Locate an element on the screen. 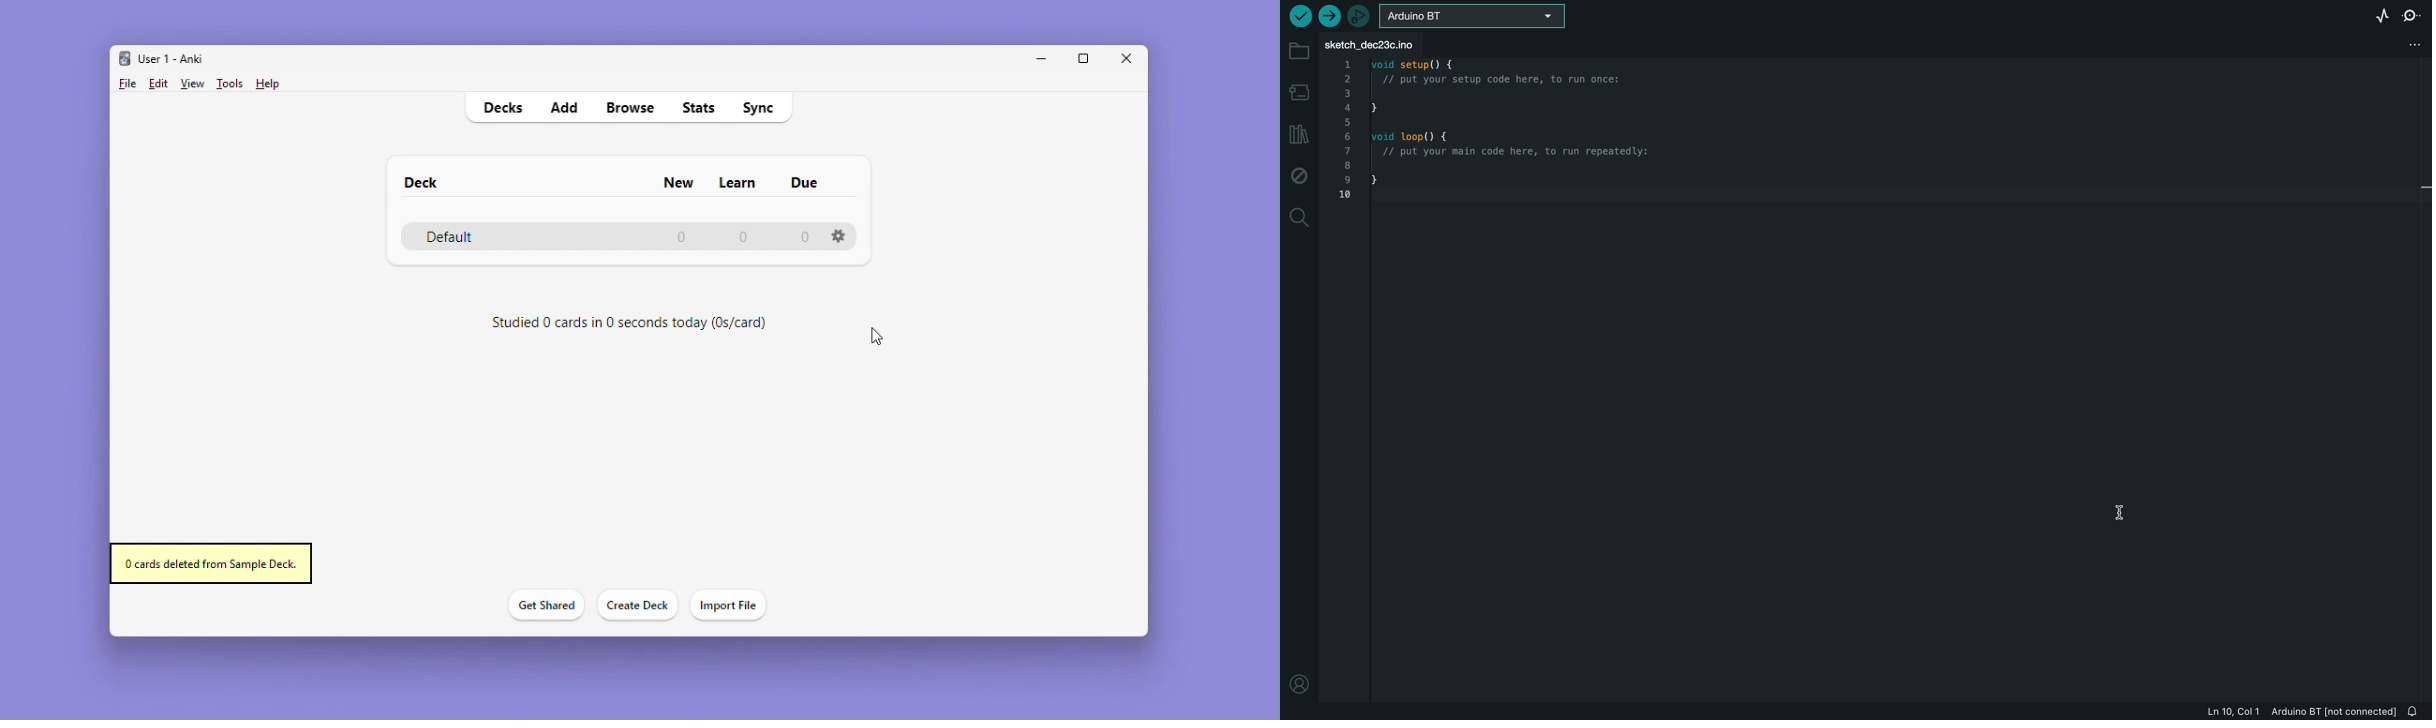  Add is located at coordinates (563, 106).